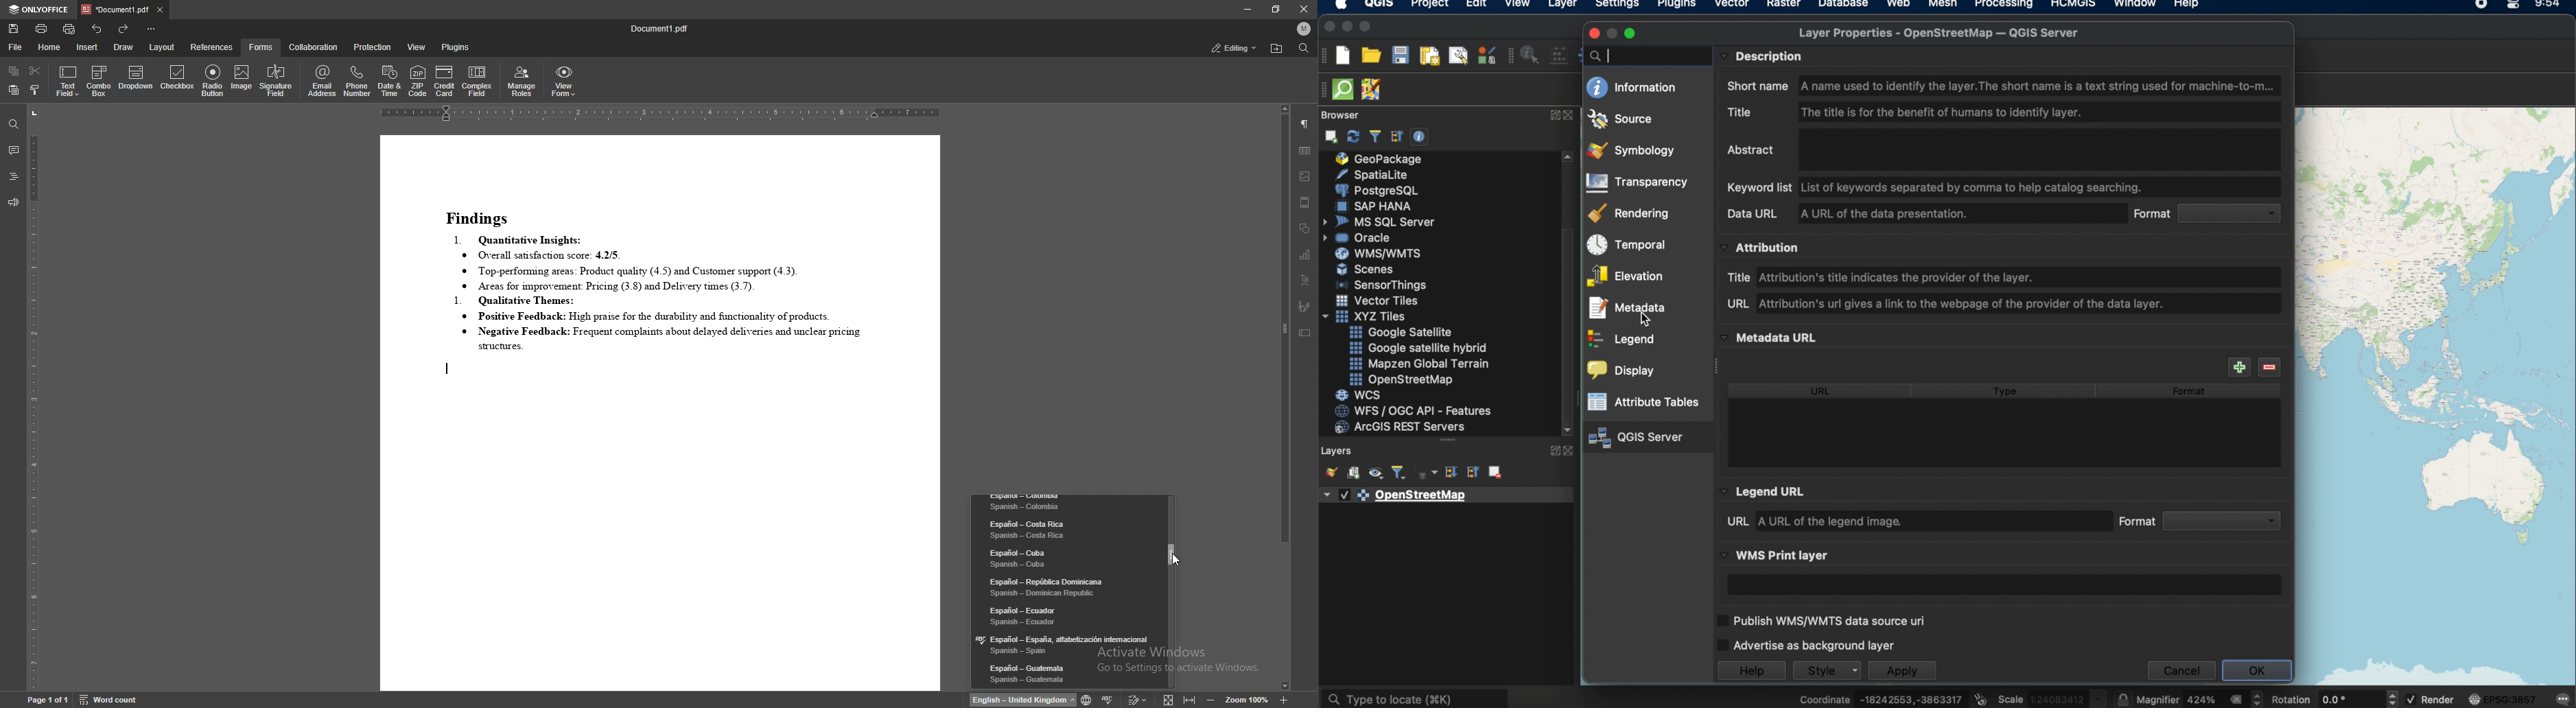 This screenshot has width=2576, height=728. What do you see at coordinates (1276, 9) in the screenshot?
I see `resize` at bounding box center [1276, 9].